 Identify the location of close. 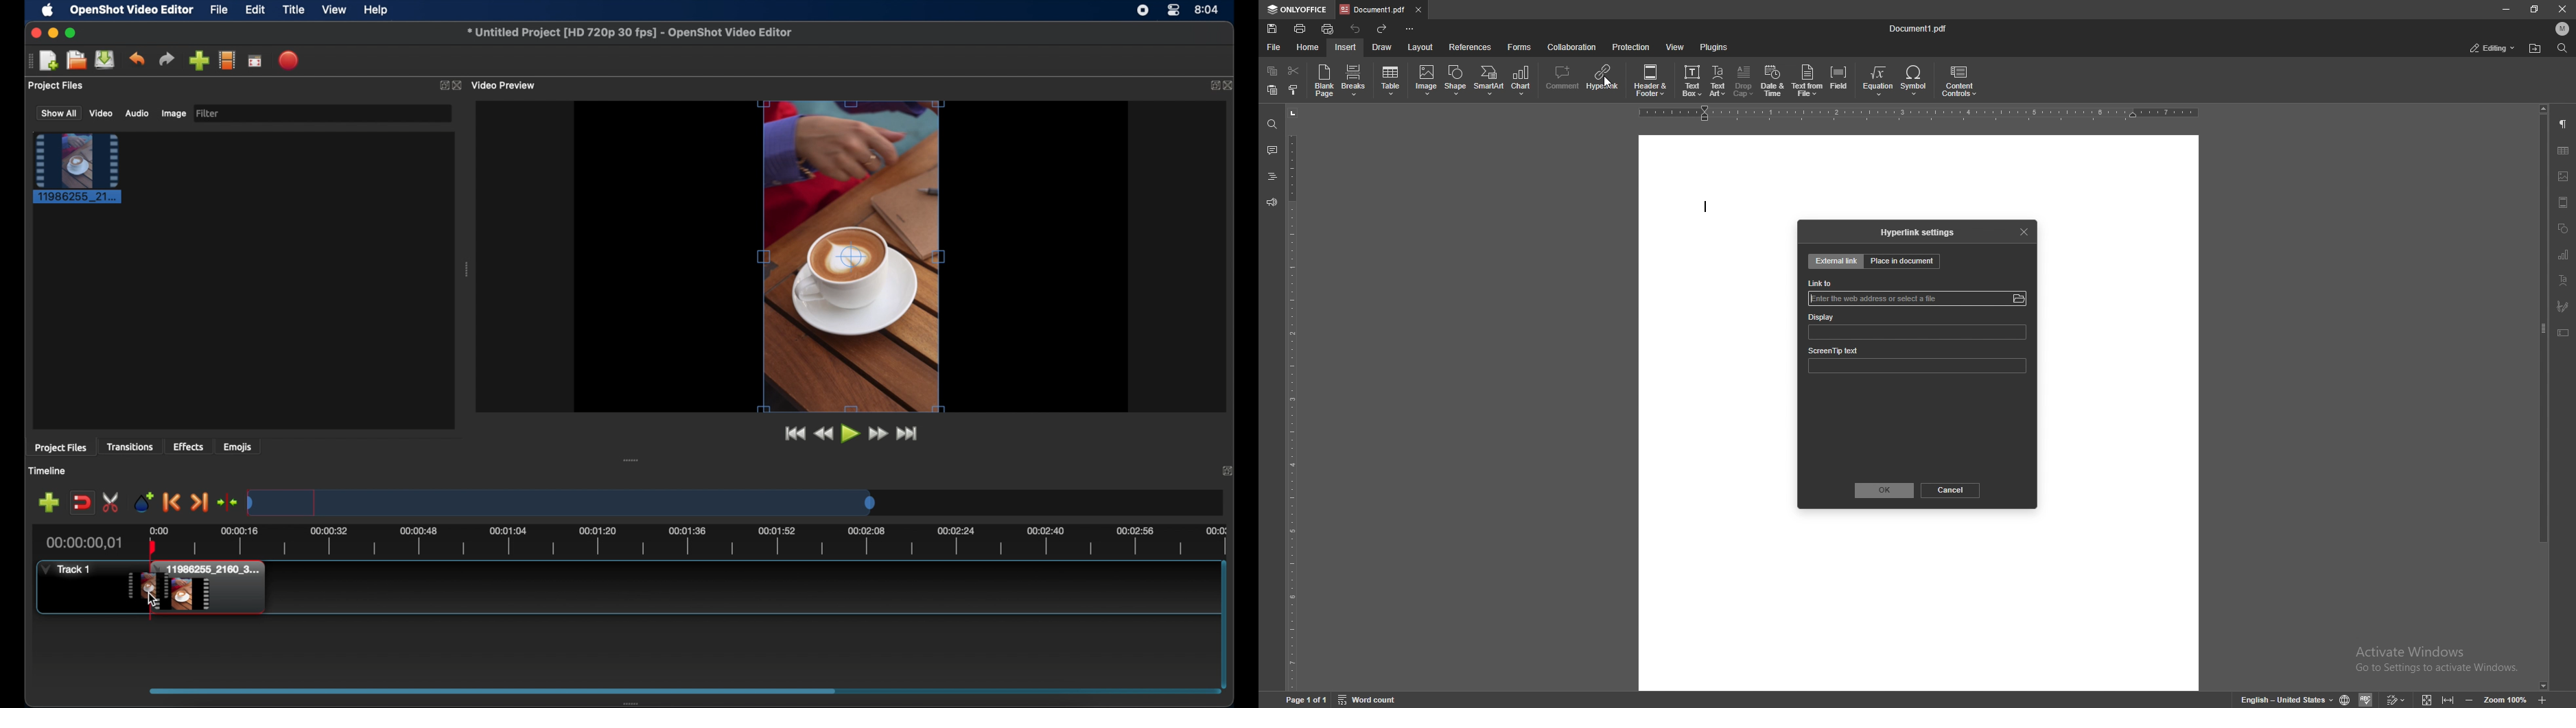
(2562, 9).